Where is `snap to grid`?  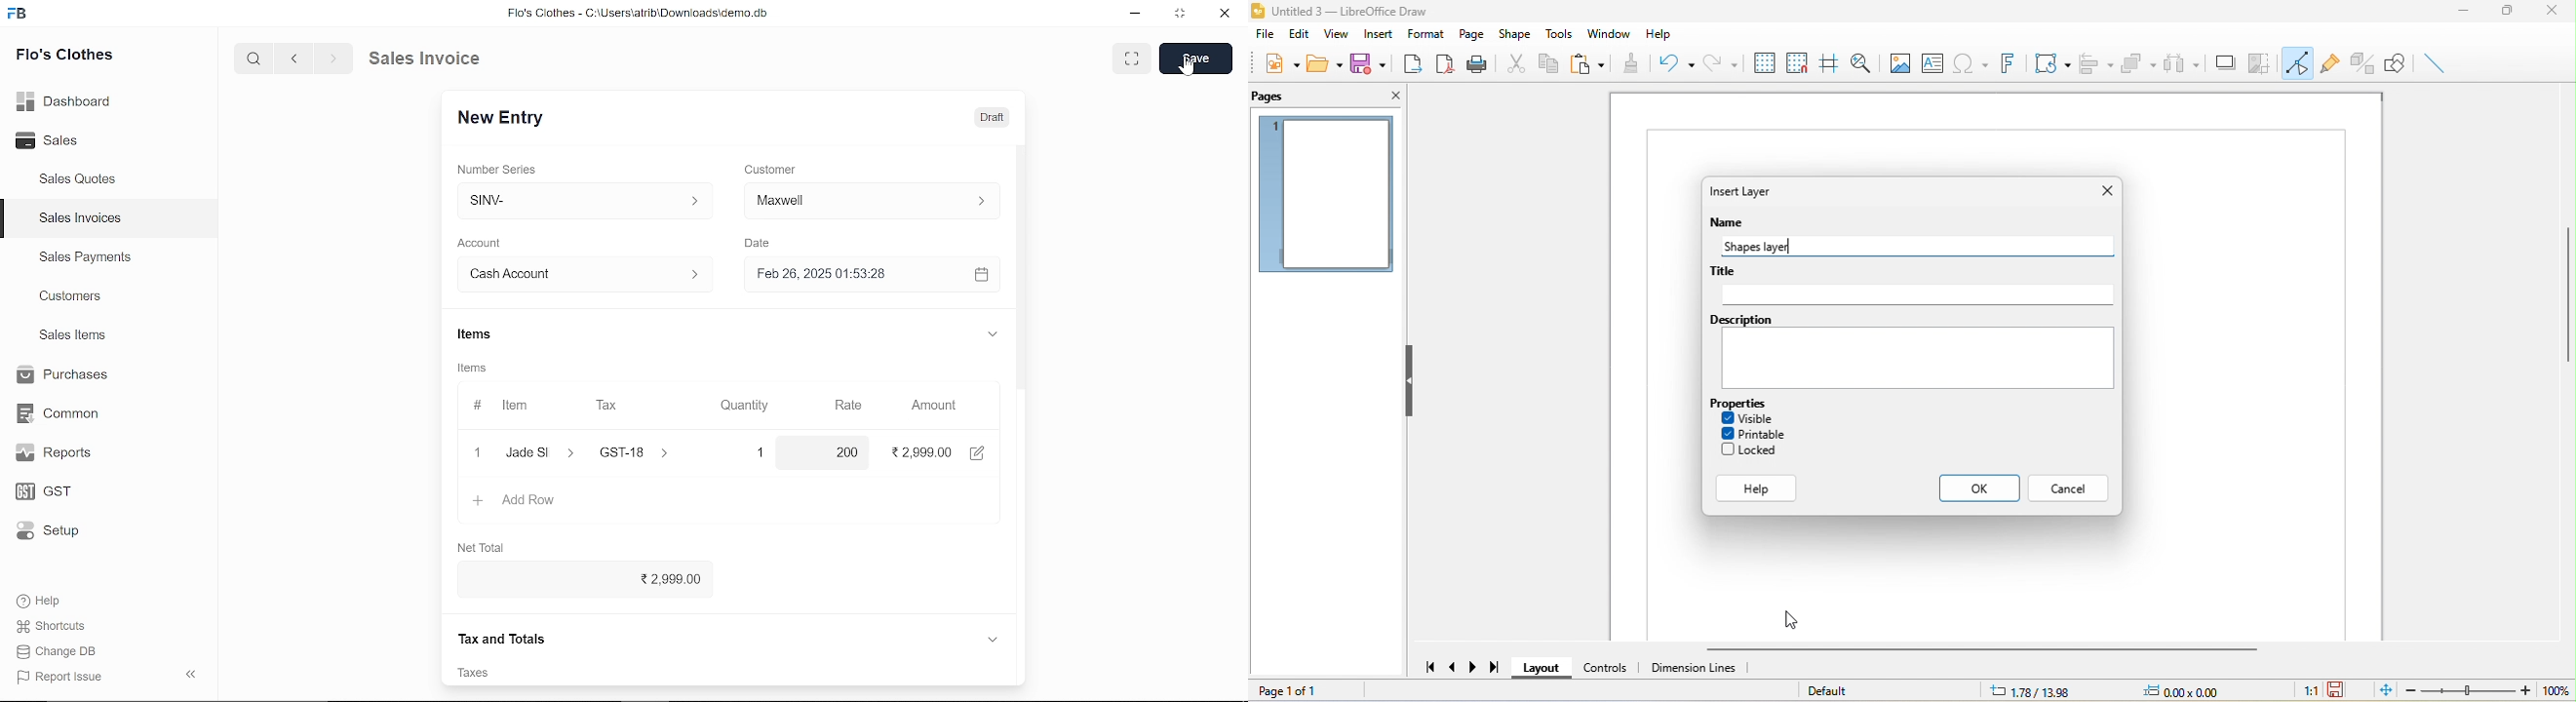
snap to grid is located at coordinates (1797, 62).